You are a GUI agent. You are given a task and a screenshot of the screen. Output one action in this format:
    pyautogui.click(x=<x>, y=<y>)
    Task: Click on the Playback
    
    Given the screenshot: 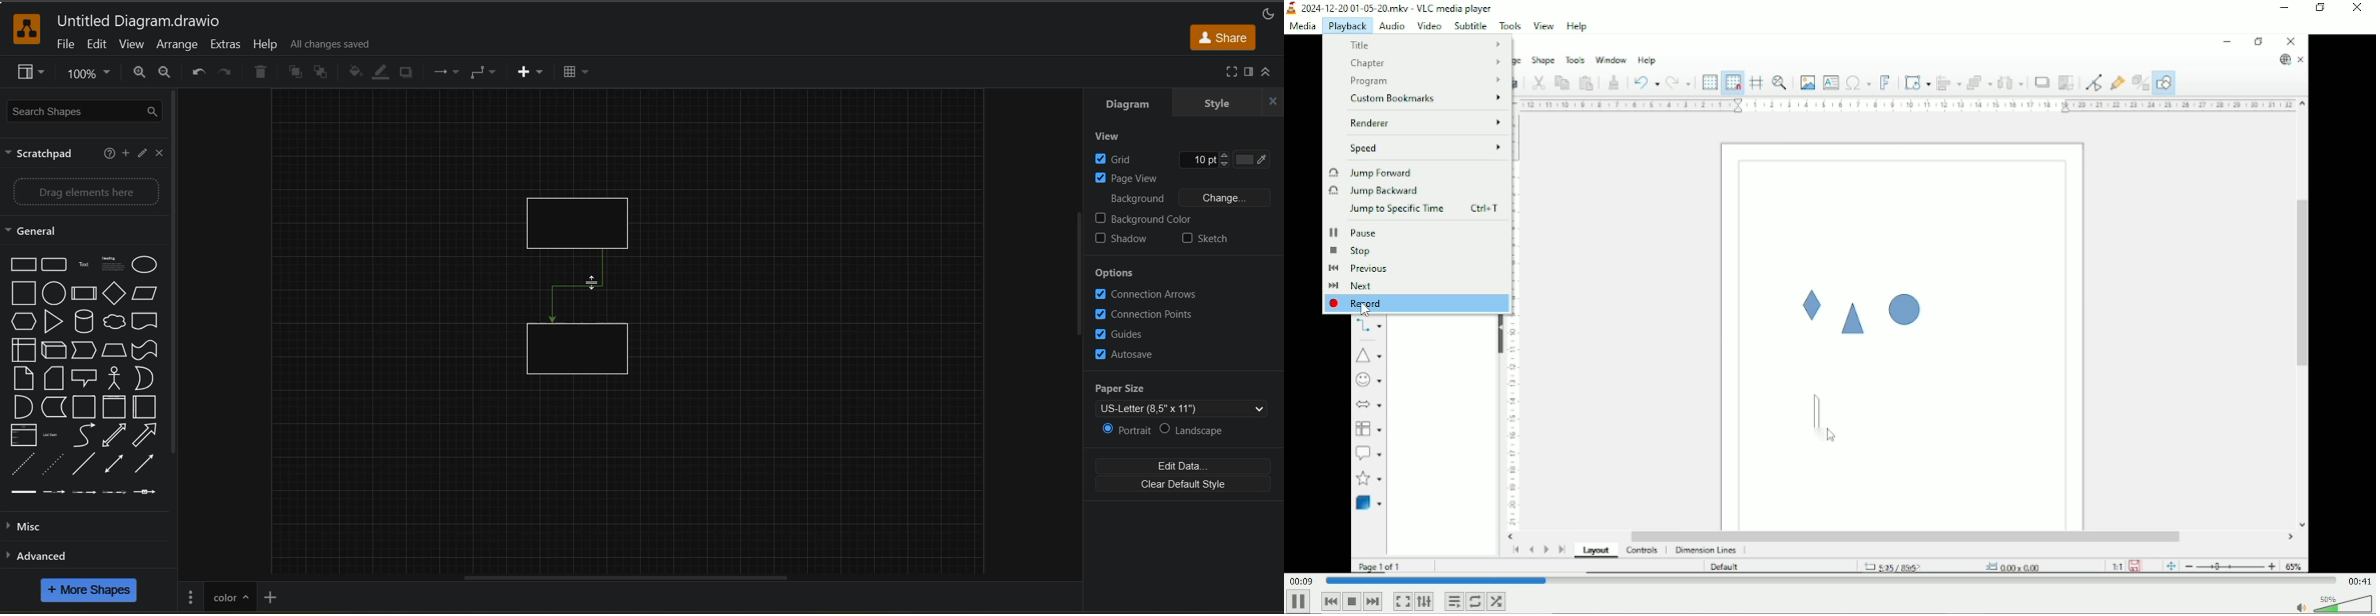 What is the action you would take?
    pyautogui.click(x=1347, y=26)
    